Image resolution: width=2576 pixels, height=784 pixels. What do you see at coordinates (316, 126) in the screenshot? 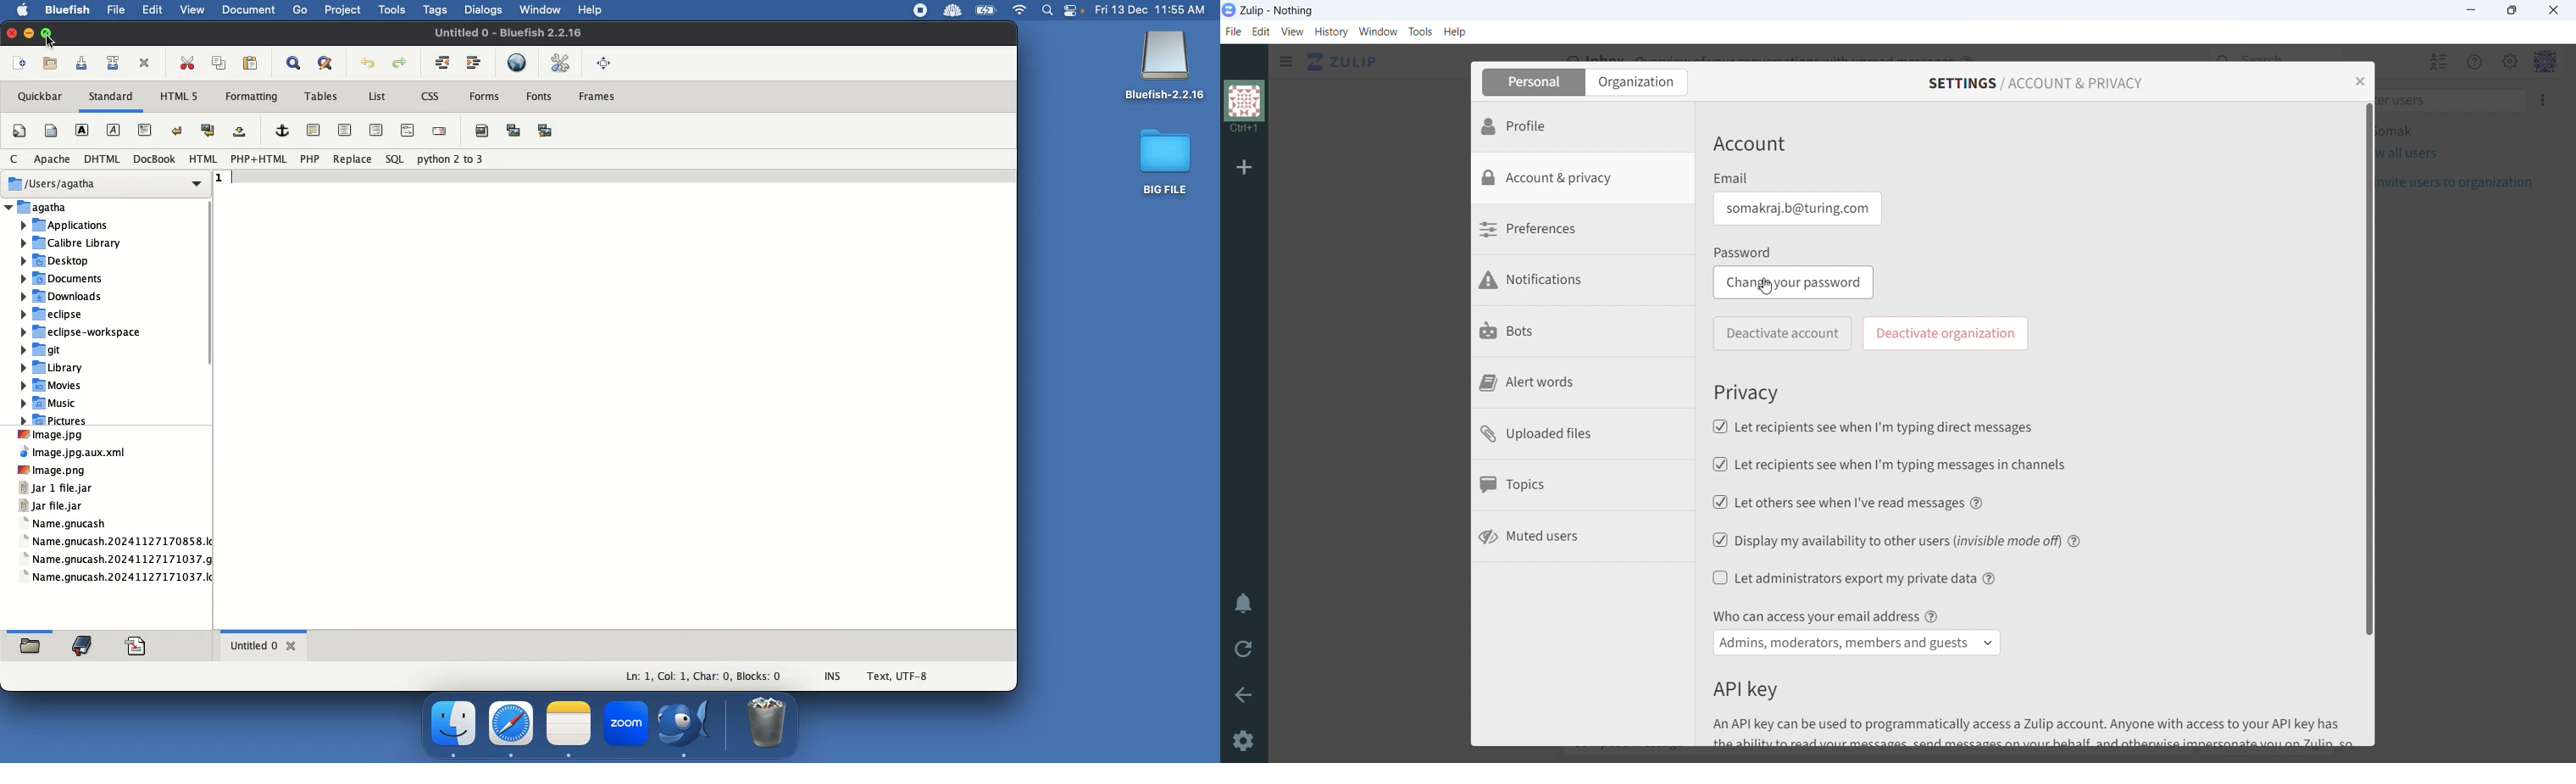
I see `Horizontal rule` at bounding box center [316, 126].